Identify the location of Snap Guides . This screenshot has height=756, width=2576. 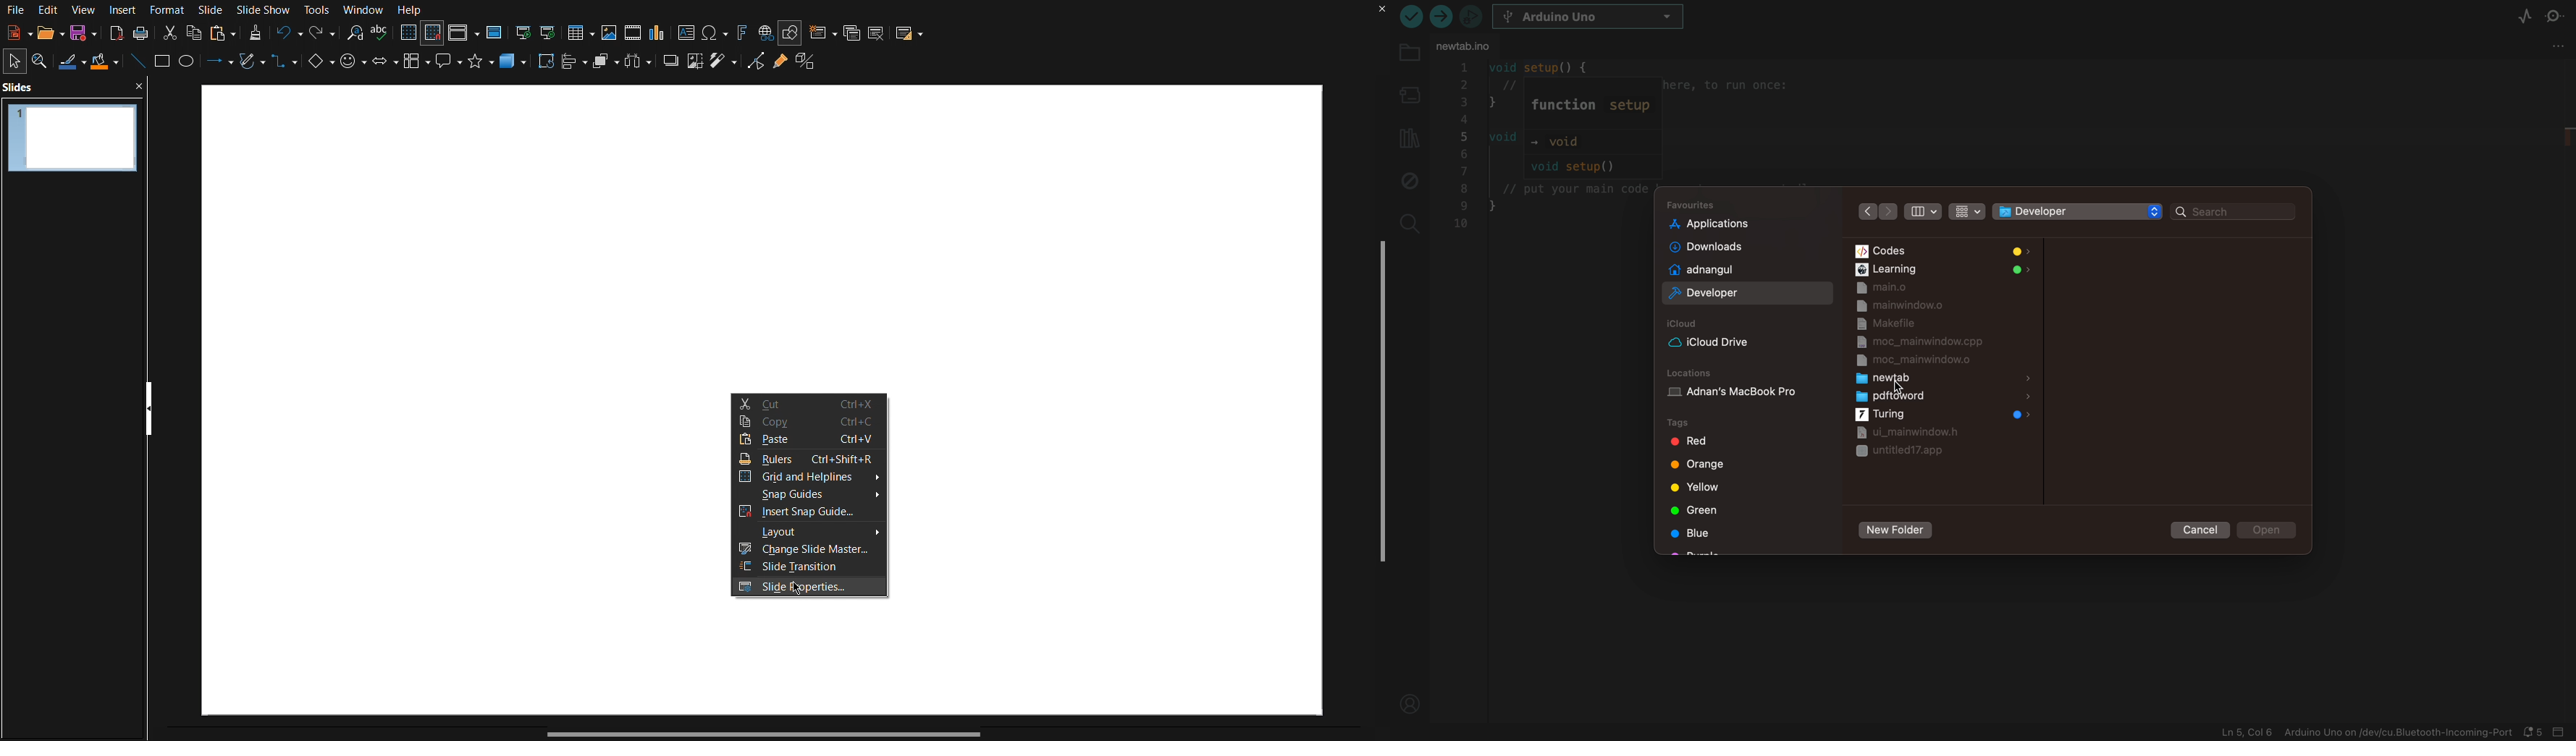
(811, 495).